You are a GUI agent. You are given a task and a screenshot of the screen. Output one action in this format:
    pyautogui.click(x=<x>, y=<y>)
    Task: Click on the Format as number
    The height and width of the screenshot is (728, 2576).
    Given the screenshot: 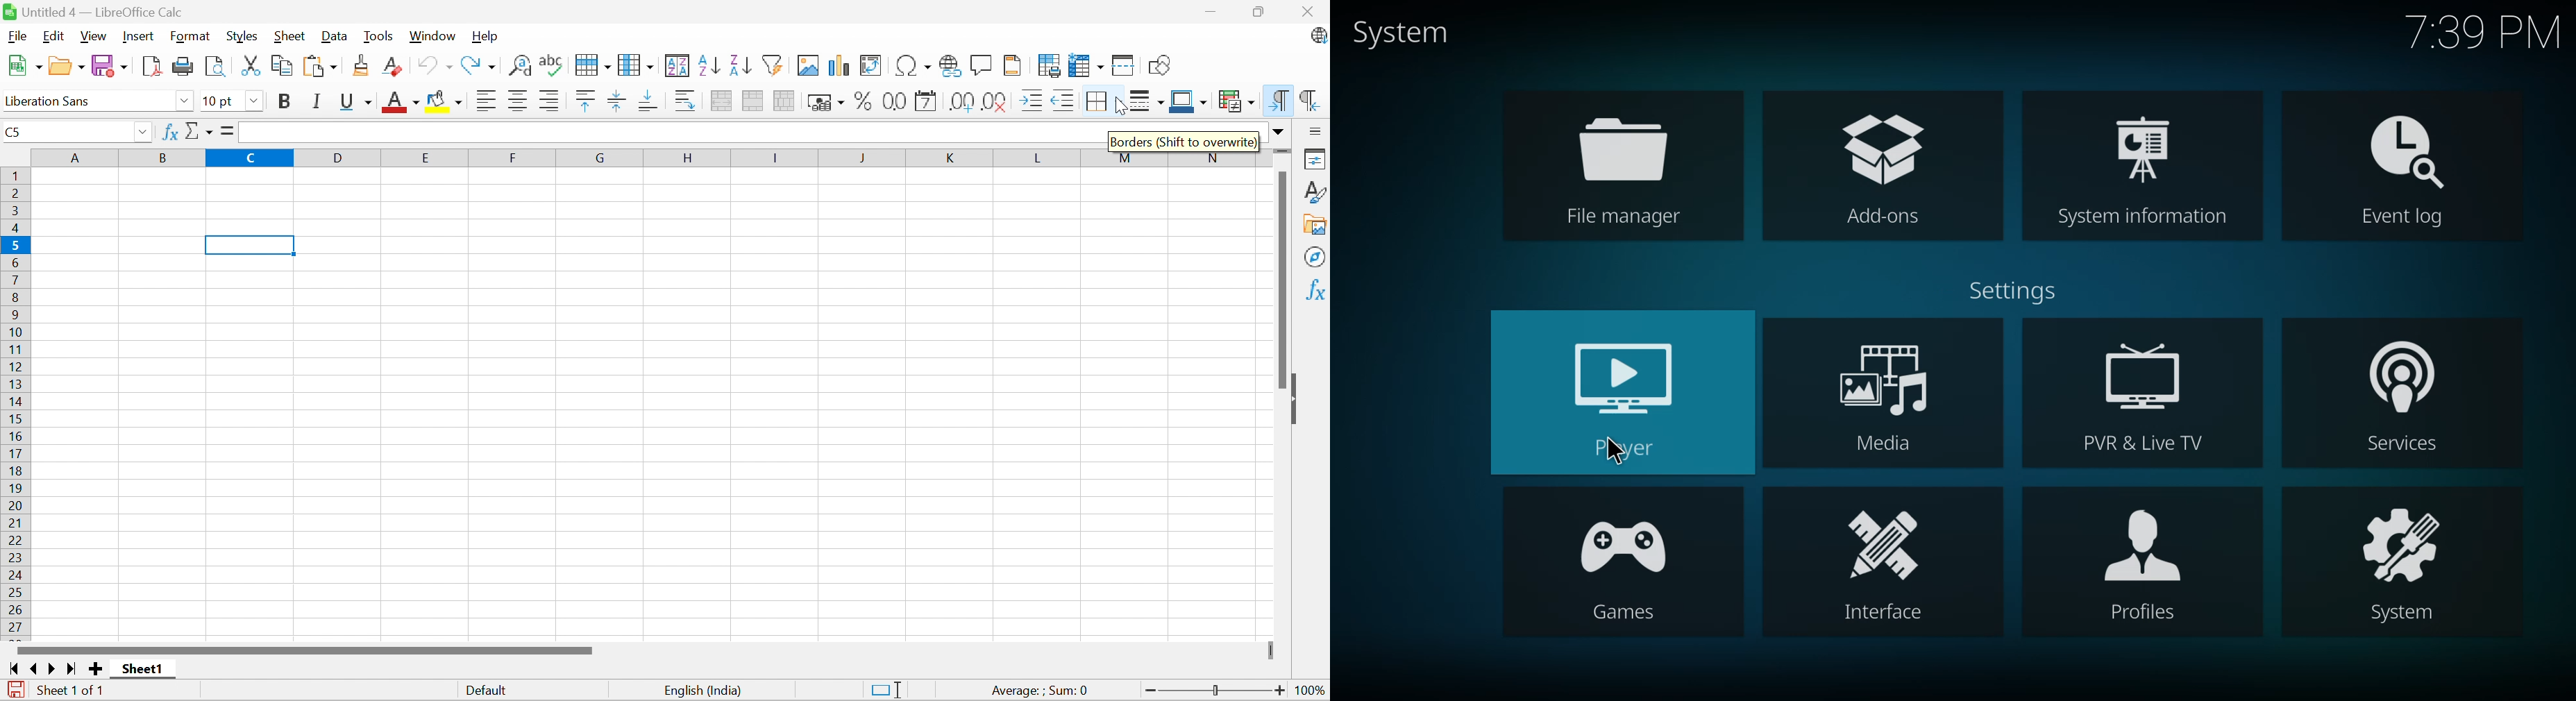 What is the action you would take?
    pyautogui.click(x=896, y=101)
    